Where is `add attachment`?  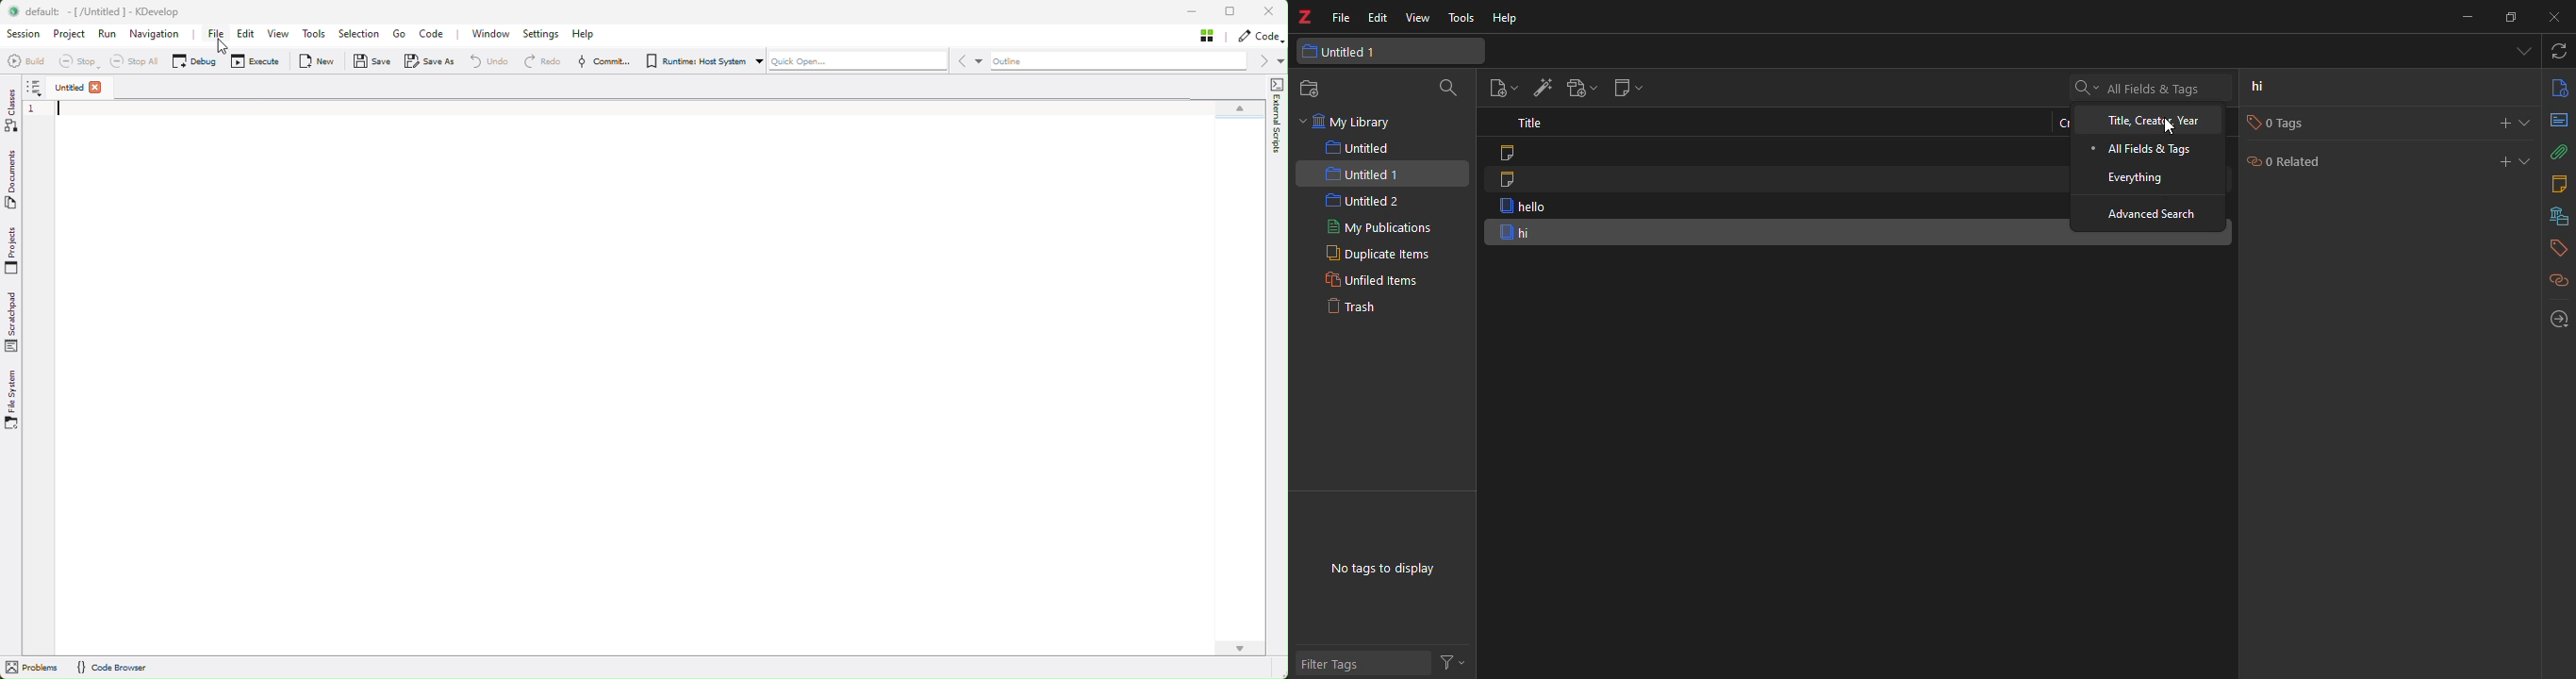
add attachment is located at coordinates (1579, 88).